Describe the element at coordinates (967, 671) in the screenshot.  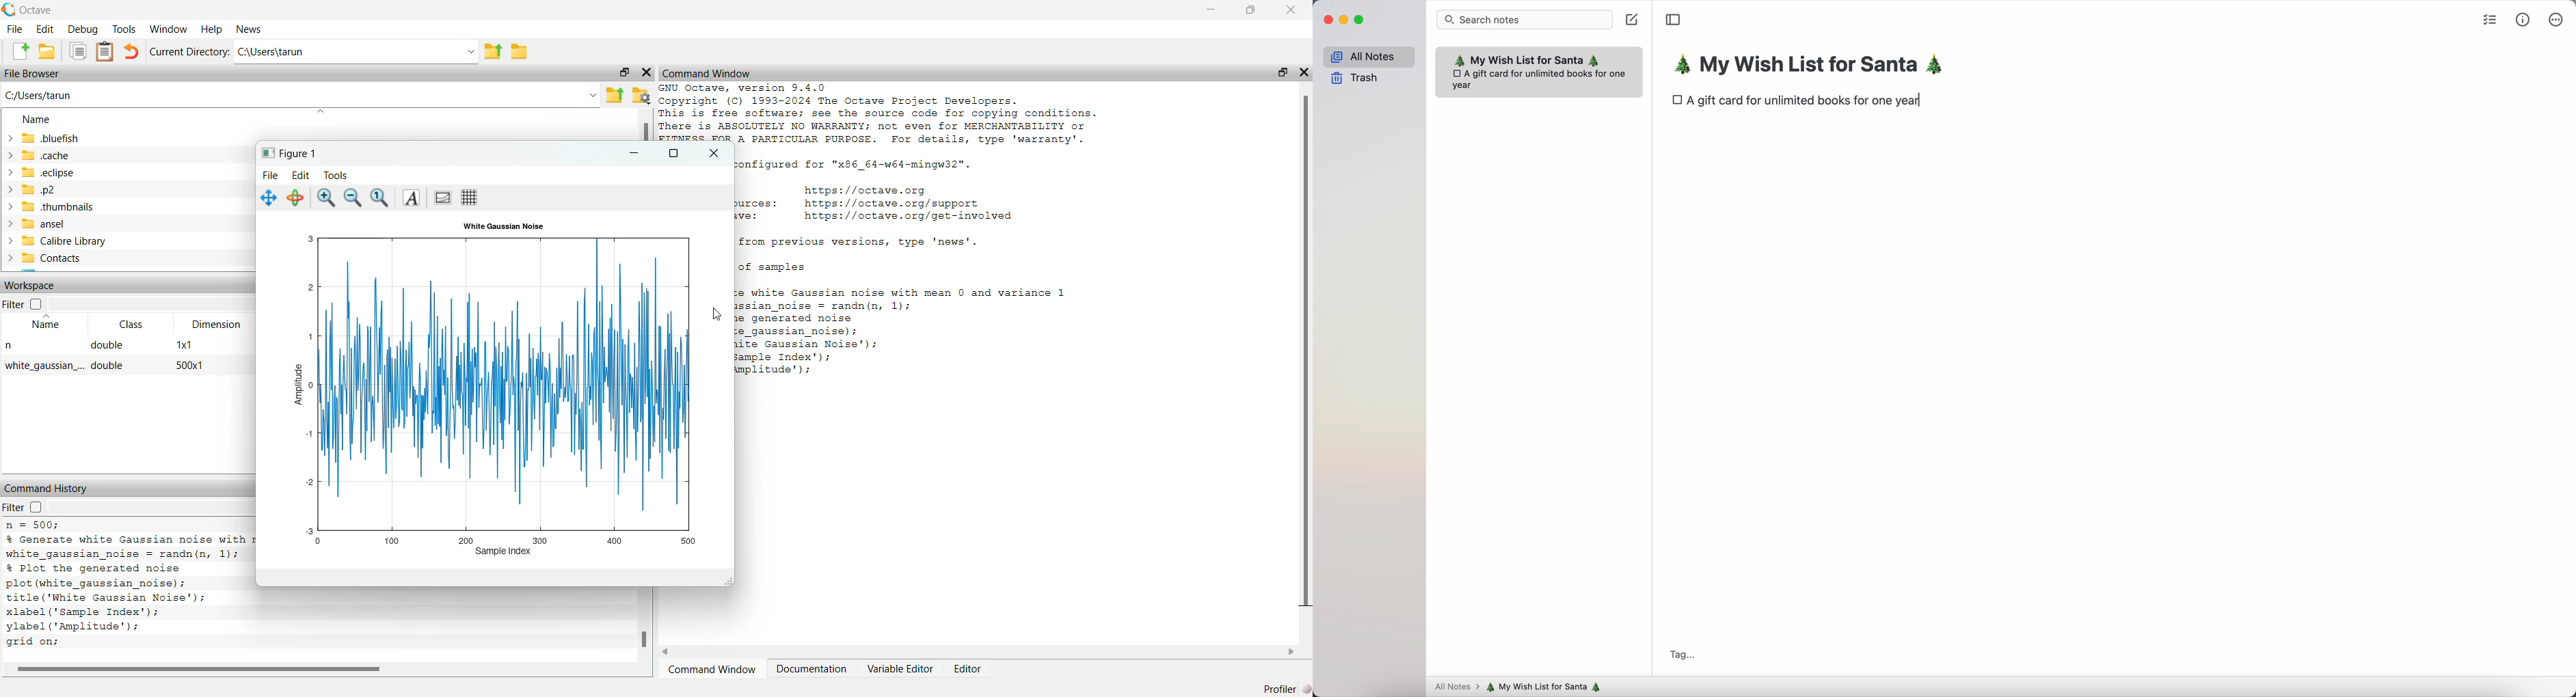
I see ` Editor` at that location.